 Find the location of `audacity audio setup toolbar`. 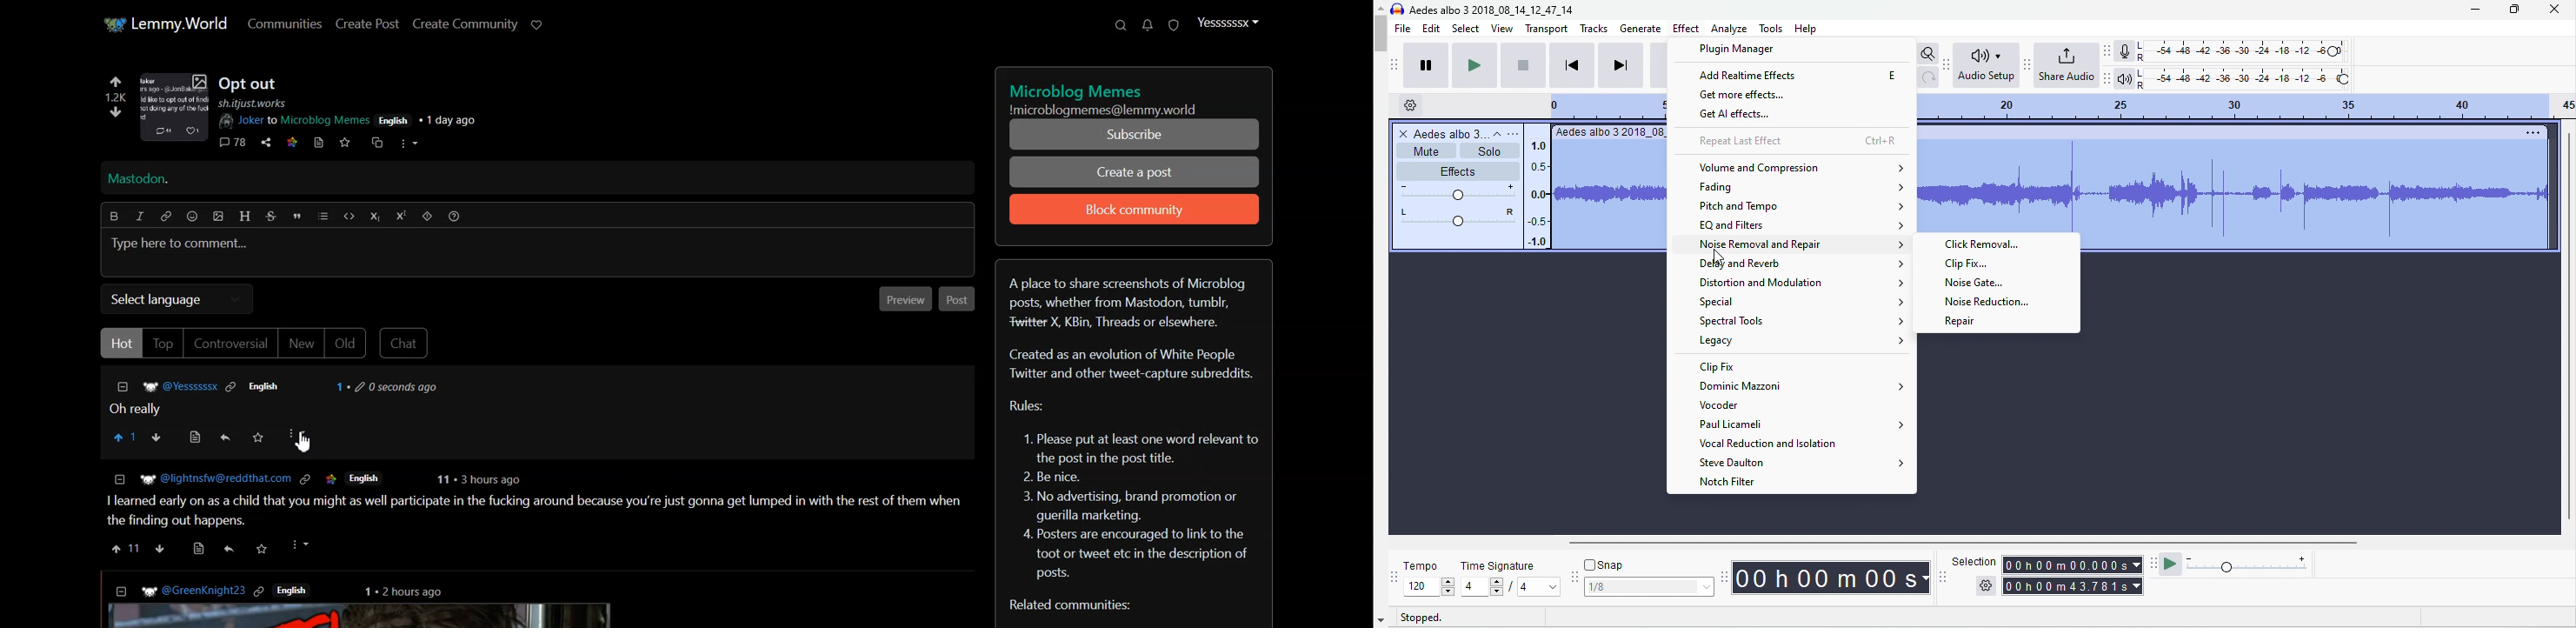

audacity audio setup toolbar is located at coordinates (1947, 66).